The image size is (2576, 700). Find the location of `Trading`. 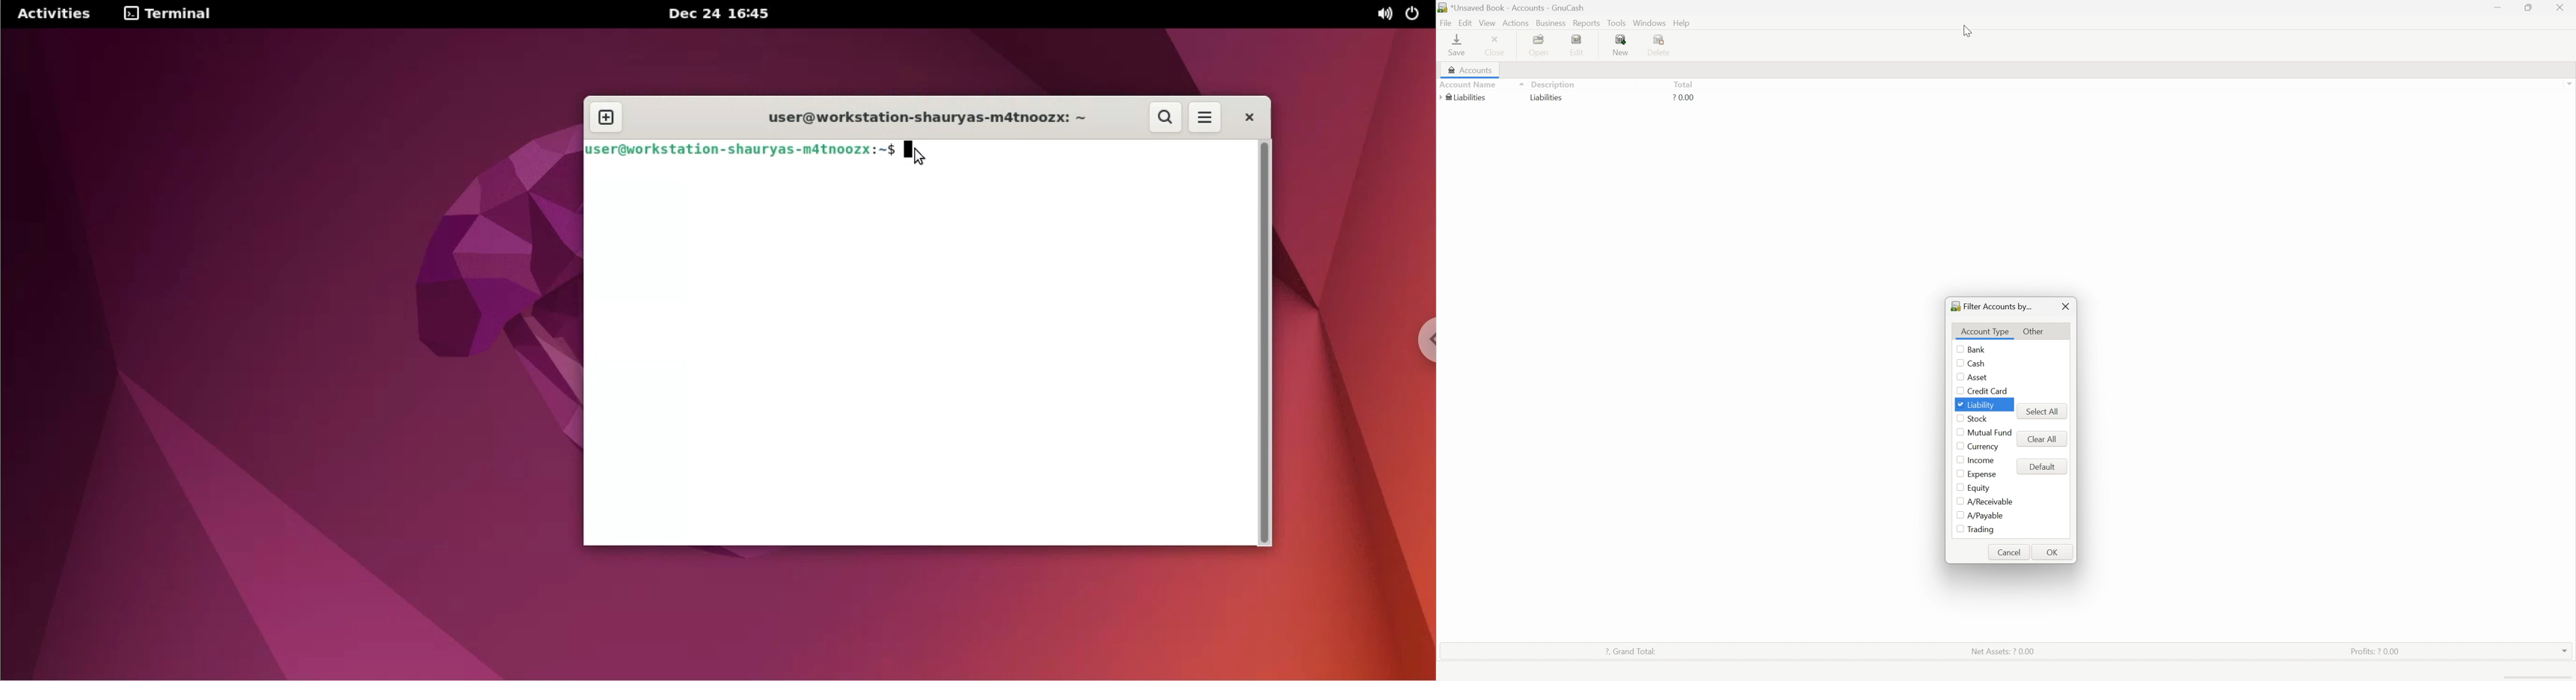

Trading is located at coordinates (1982, 529).